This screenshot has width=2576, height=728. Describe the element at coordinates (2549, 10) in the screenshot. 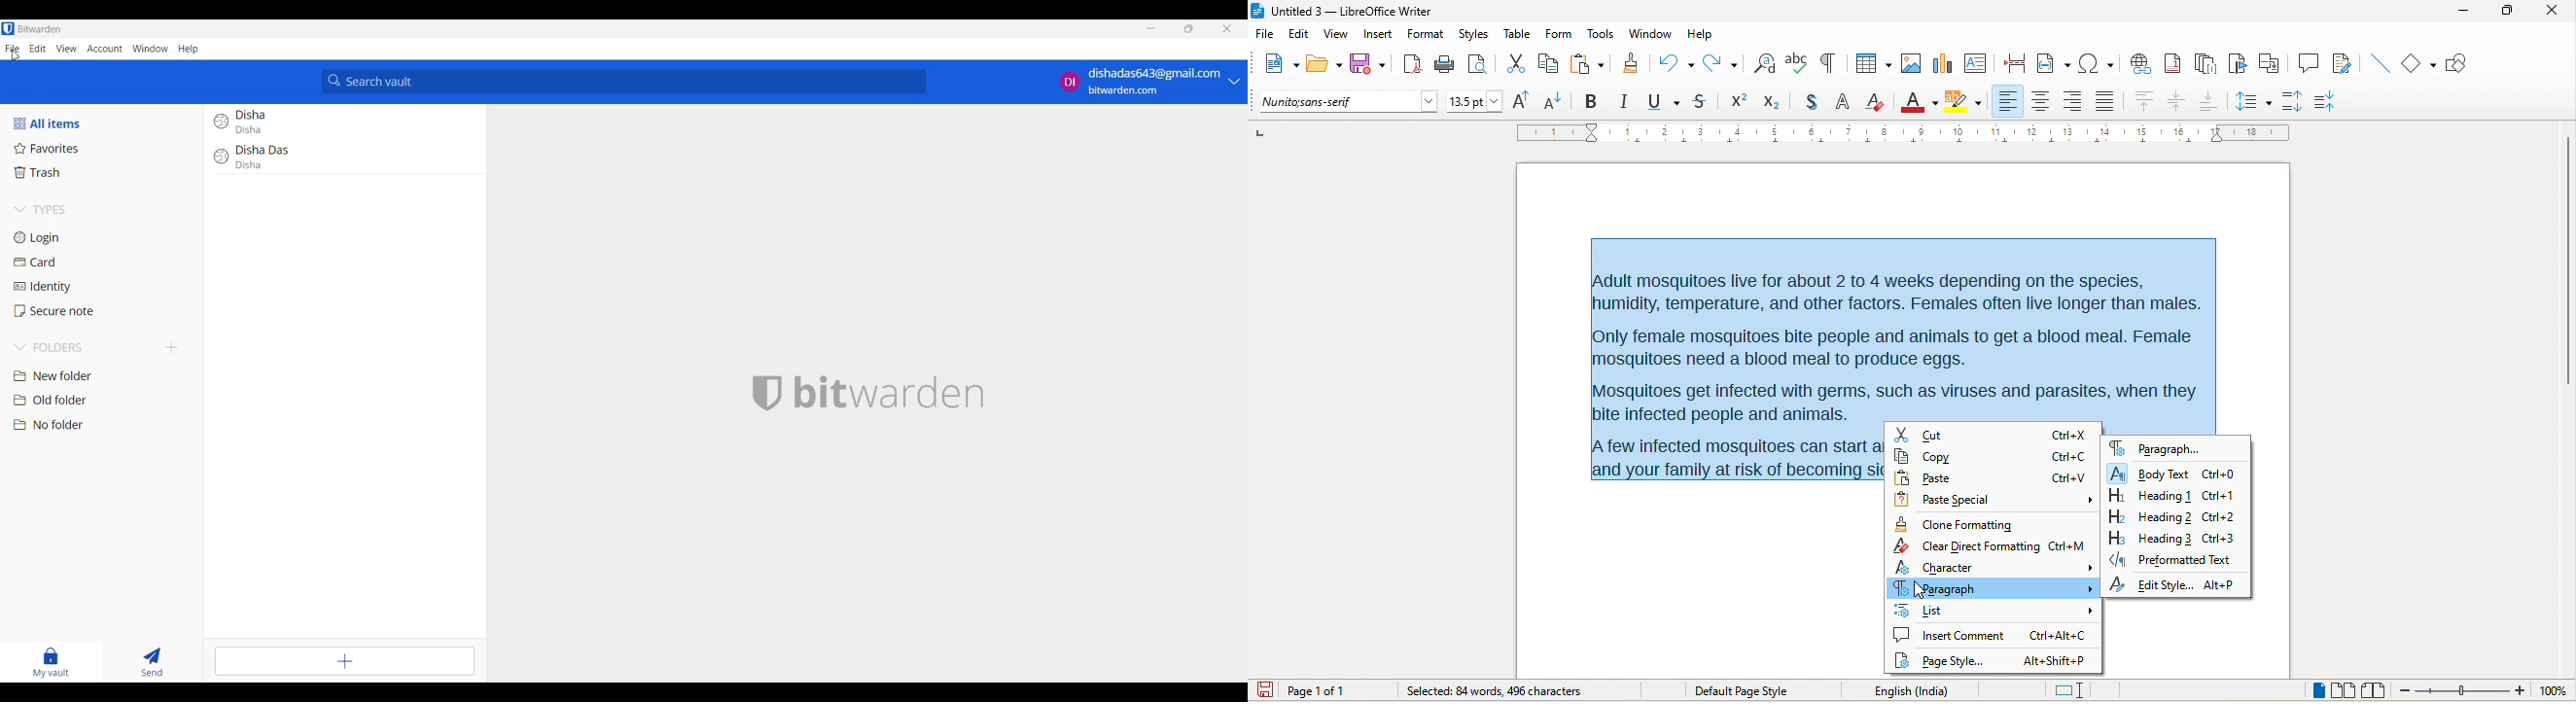

I see `close` at that location.